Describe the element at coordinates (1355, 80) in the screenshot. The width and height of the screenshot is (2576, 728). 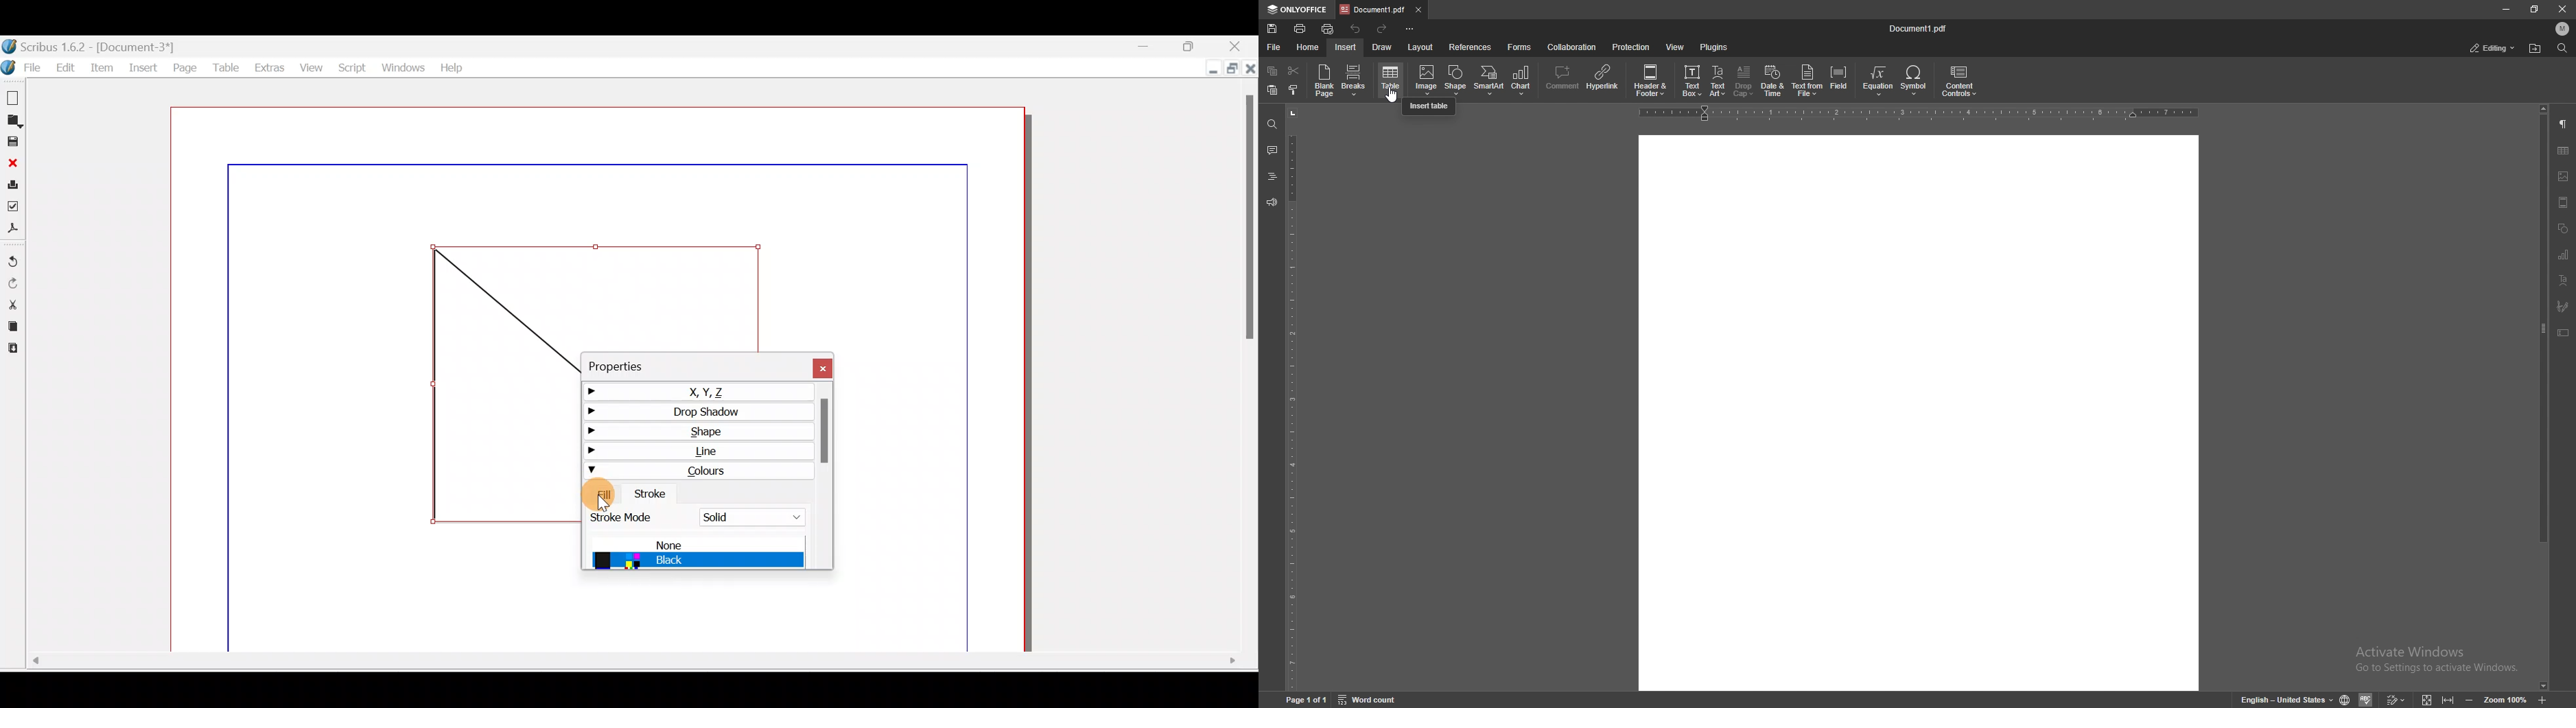
I see `breaks` at that location.